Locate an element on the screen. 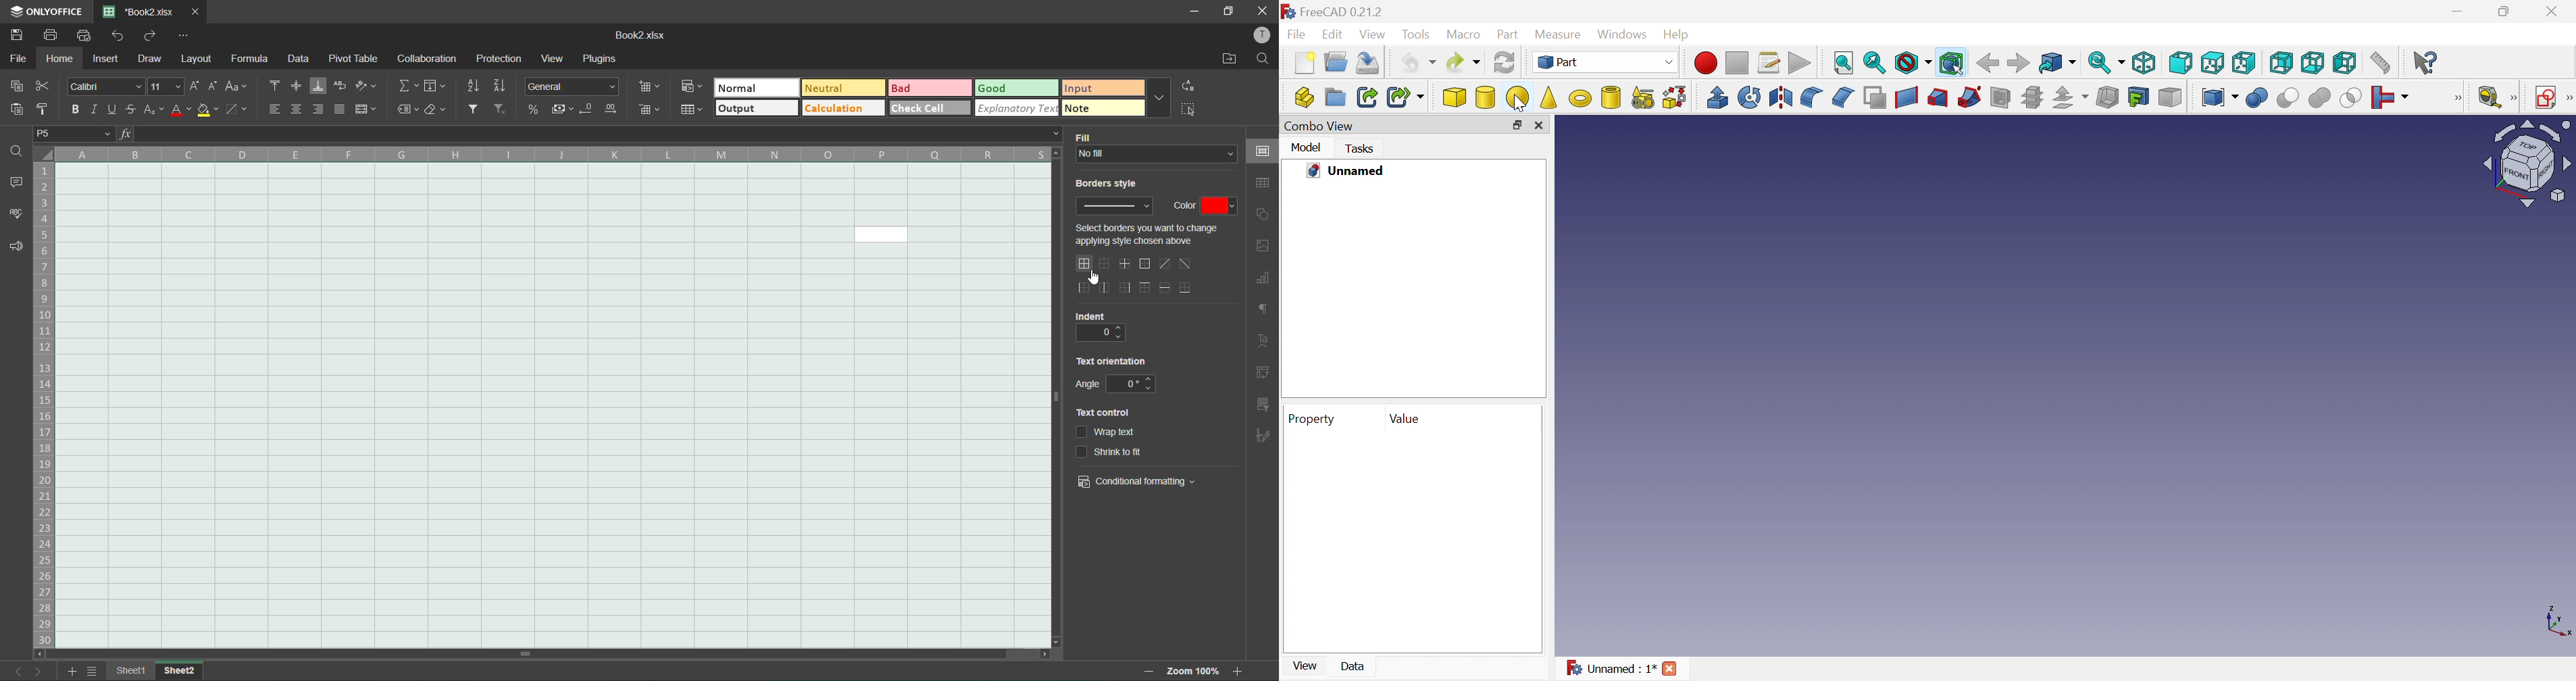  text orientation is located at coordinates (1113, 361).